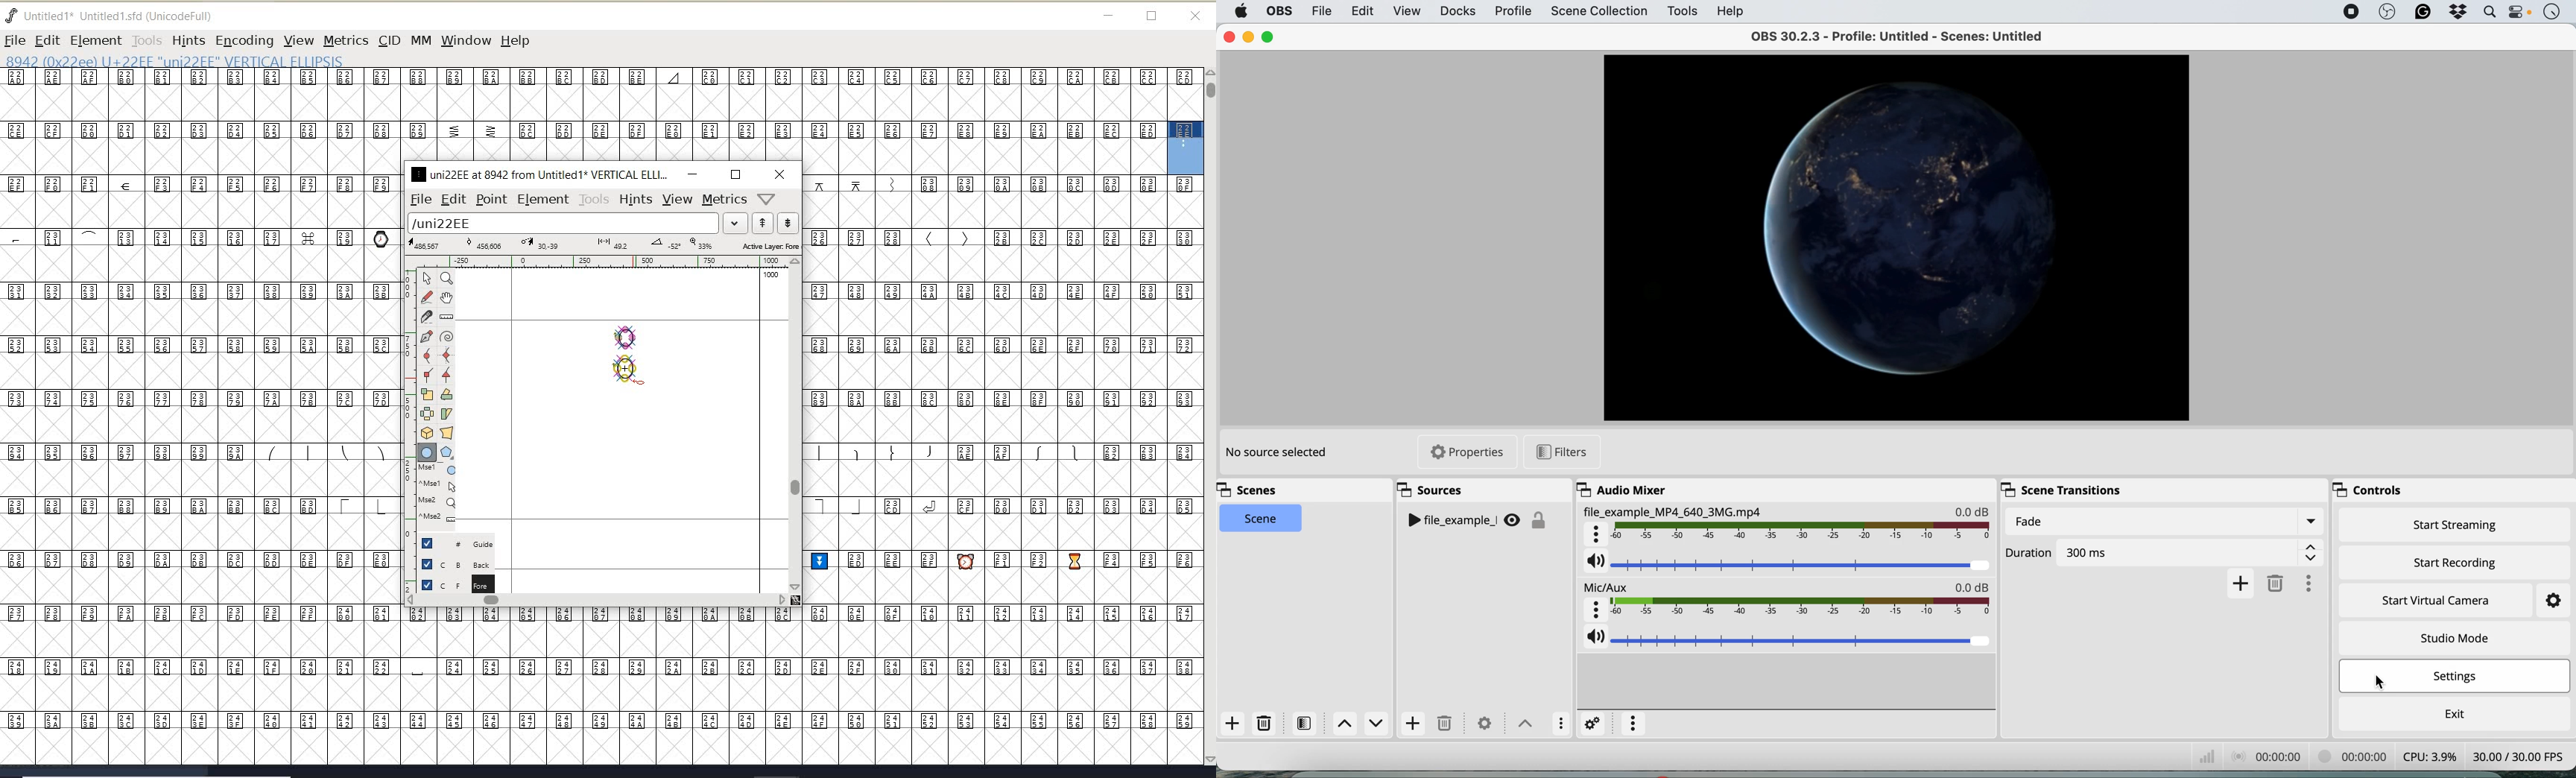 This screenshot has height=784, width=2576. What do you see at coordinates (518, 42) in the screenshot?
I see `help` at bounding box center [518, 42].